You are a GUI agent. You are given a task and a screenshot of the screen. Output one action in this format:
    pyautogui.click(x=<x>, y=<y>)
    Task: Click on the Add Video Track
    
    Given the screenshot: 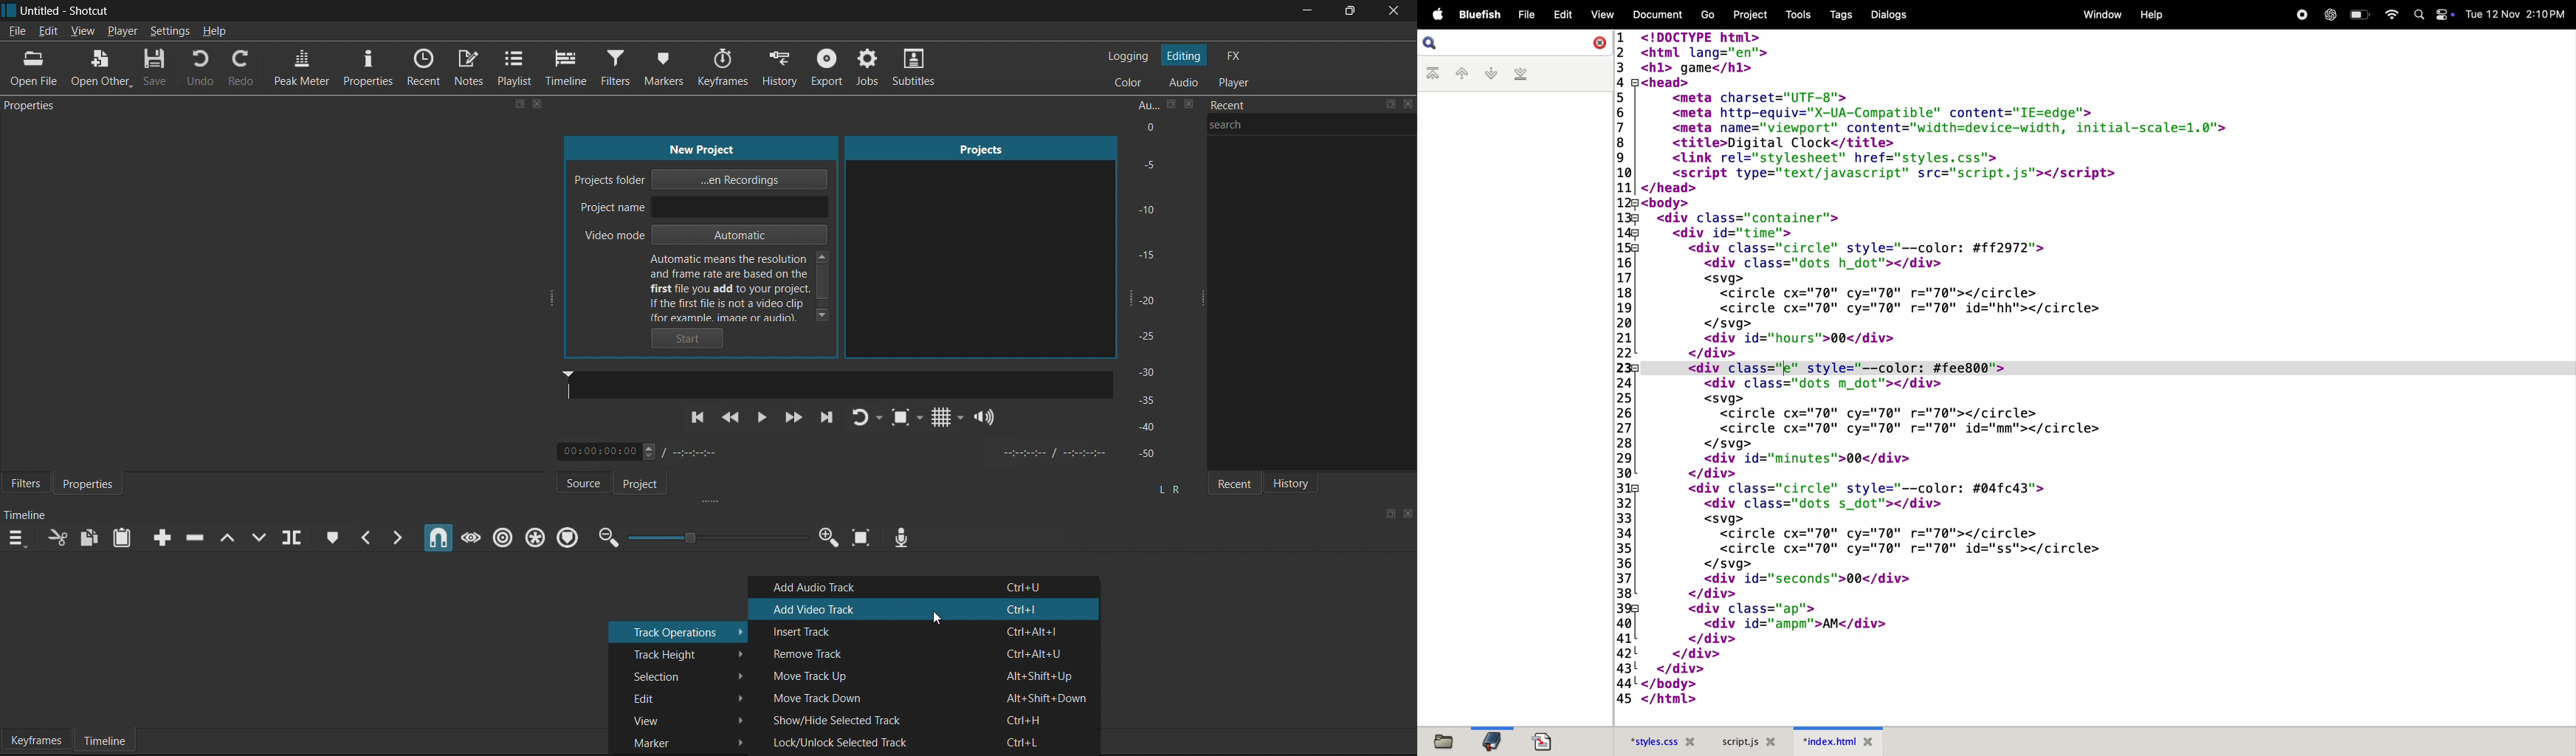 What is the action you would take?
    pyautogui.click(x=929, y=609)
    